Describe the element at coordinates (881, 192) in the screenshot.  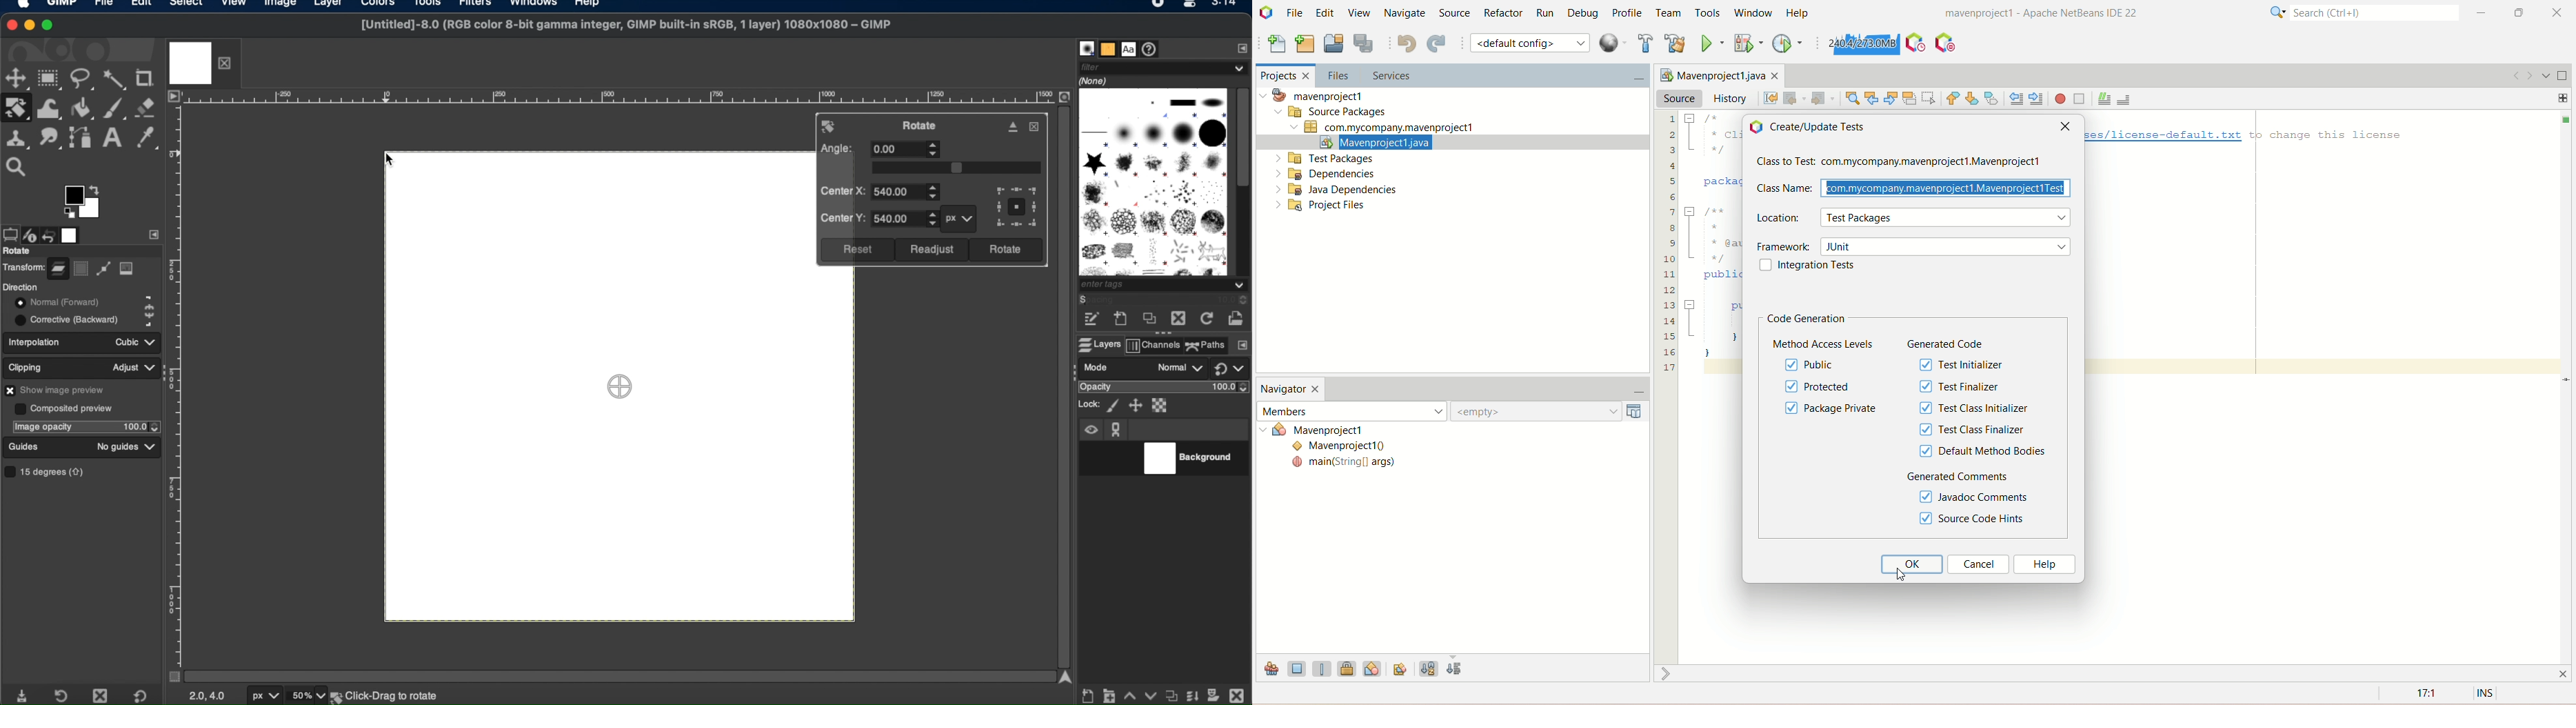
I see `center x` at that location.